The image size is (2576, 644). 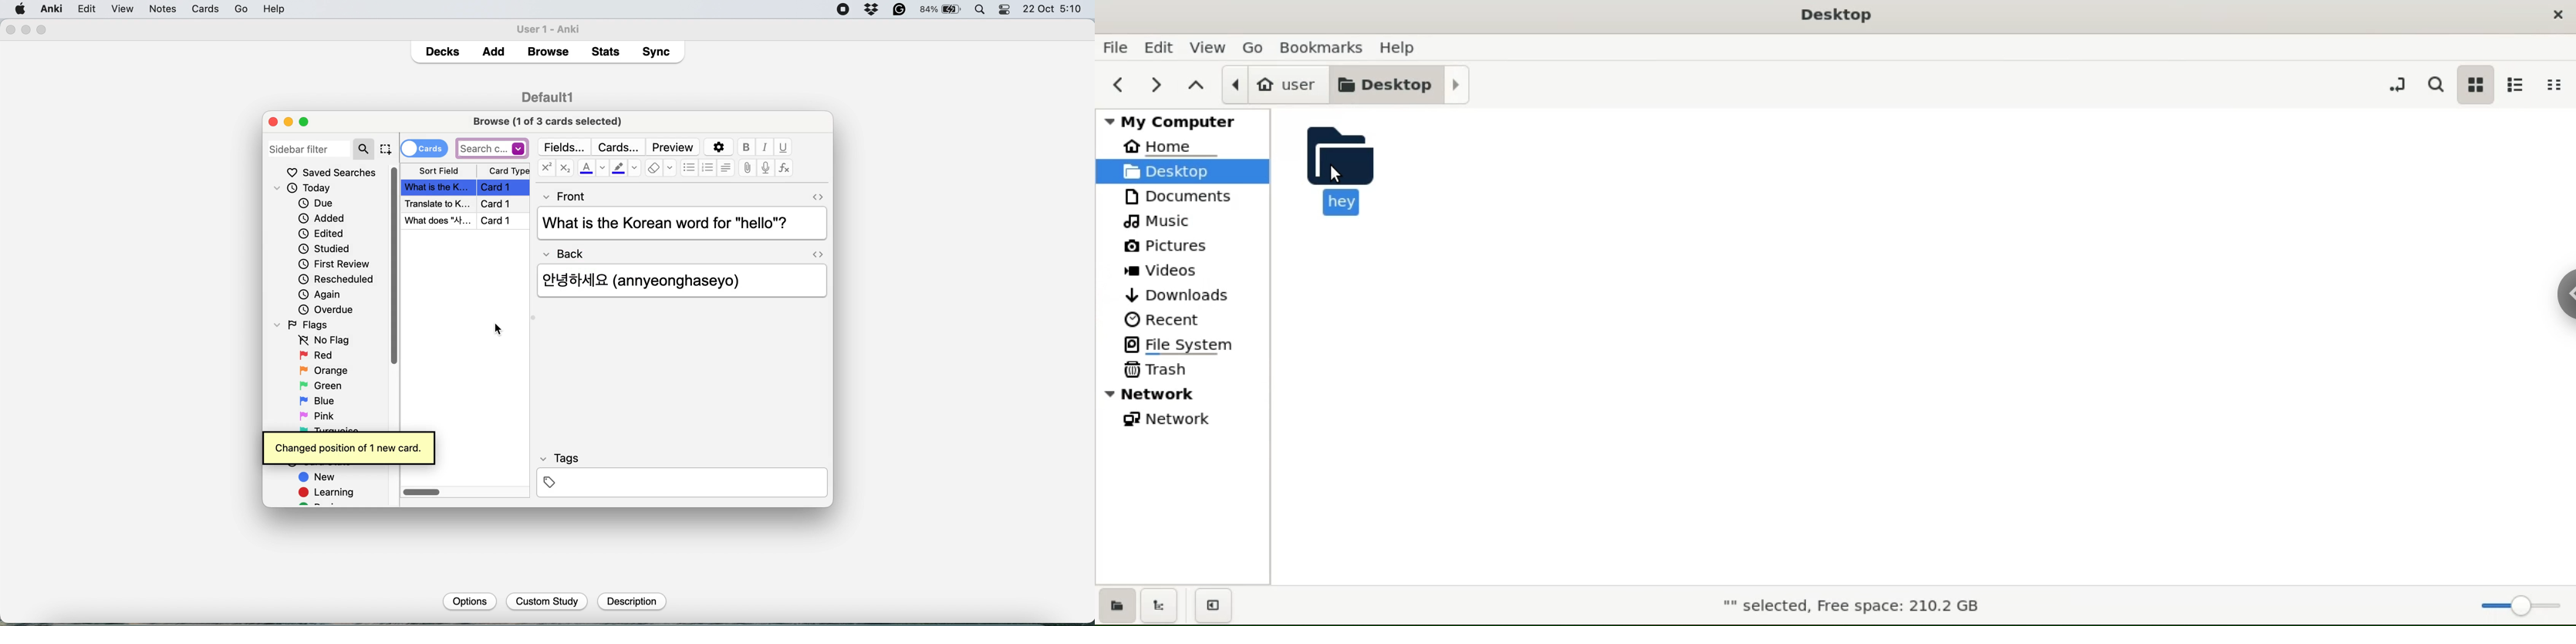 I want to click on sync, so click(x=659, y=53).